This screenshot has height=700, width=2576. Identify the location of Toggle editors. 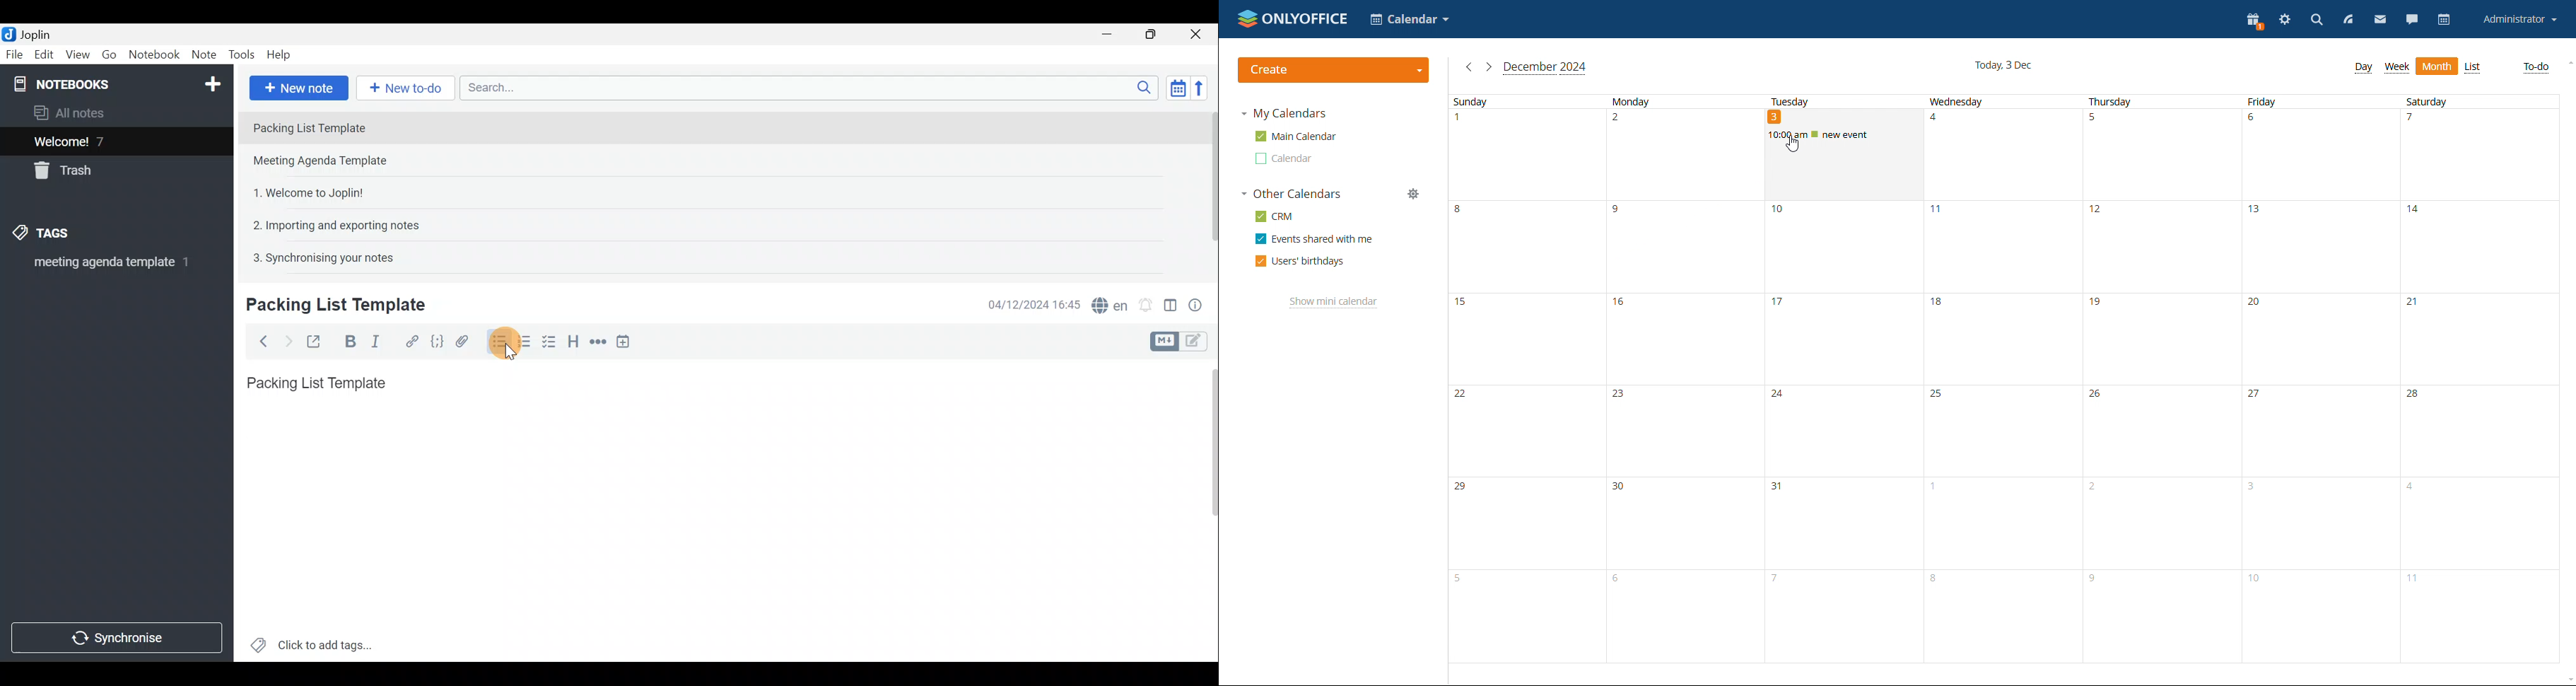
(1200, 342).